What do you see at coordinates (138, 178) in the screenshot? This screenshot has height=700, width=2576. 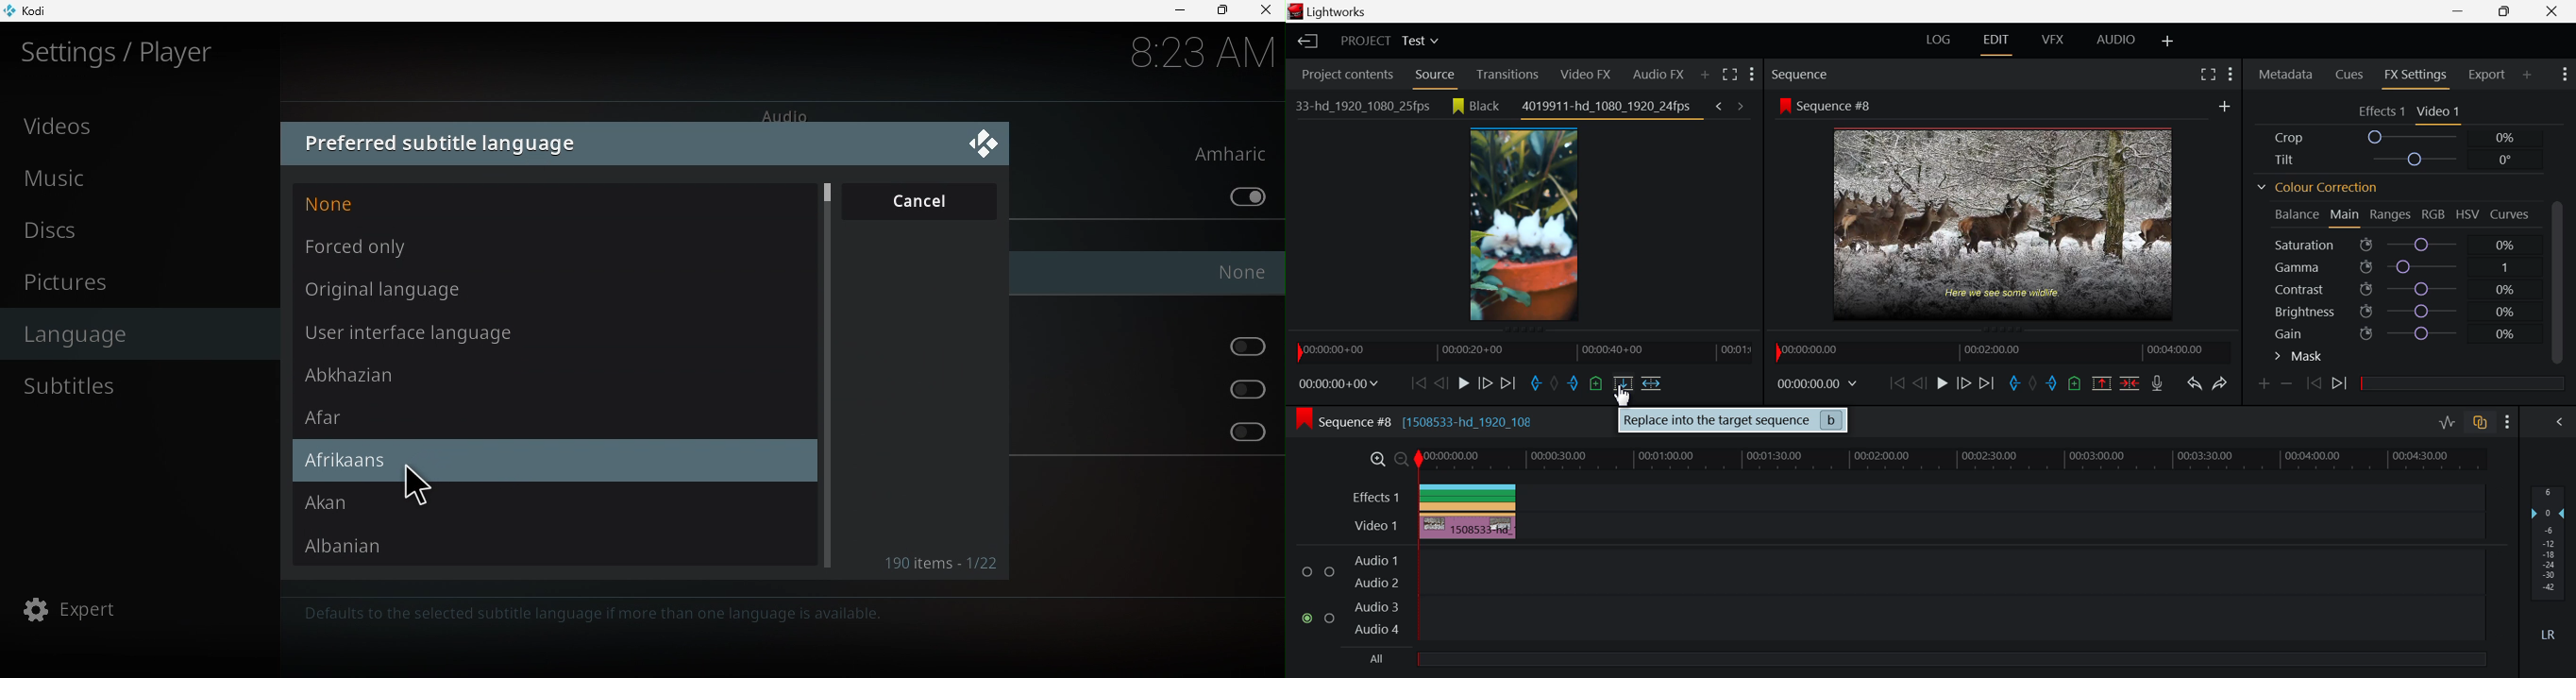 I see `Music` at bounding box center [138, 178].